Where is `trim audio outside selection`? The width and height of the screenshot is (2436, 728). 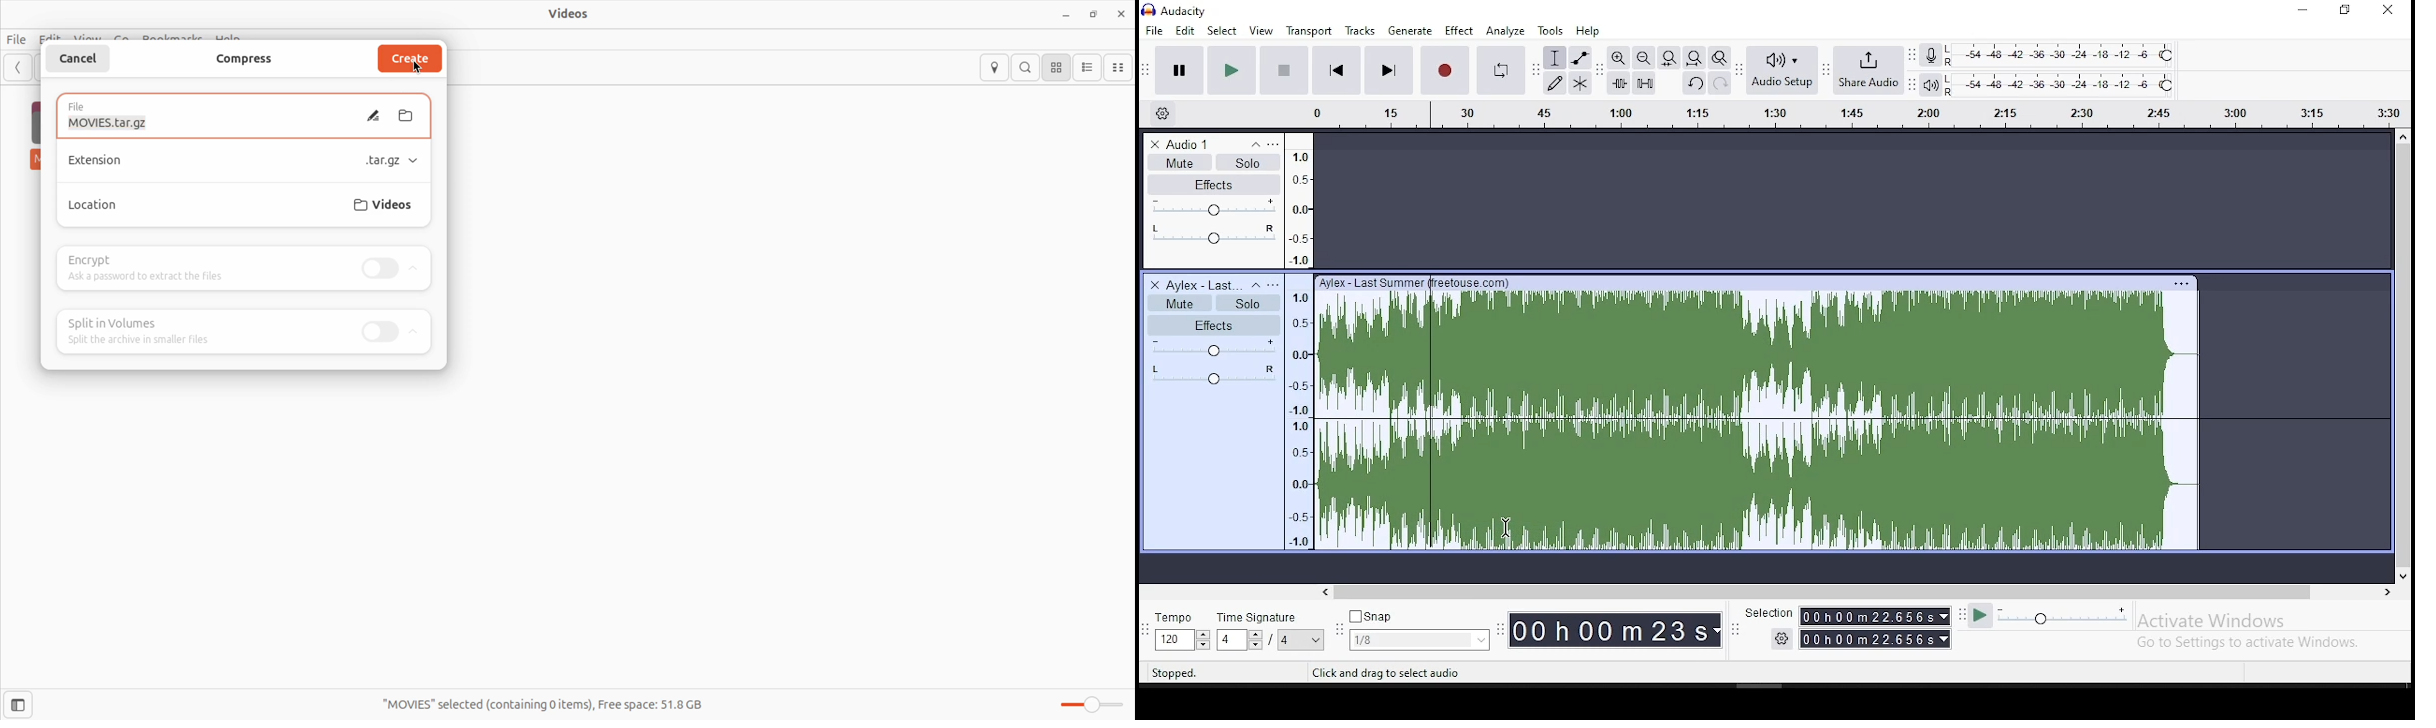
trim audio outside selection is located at coordinates (1619, 83).